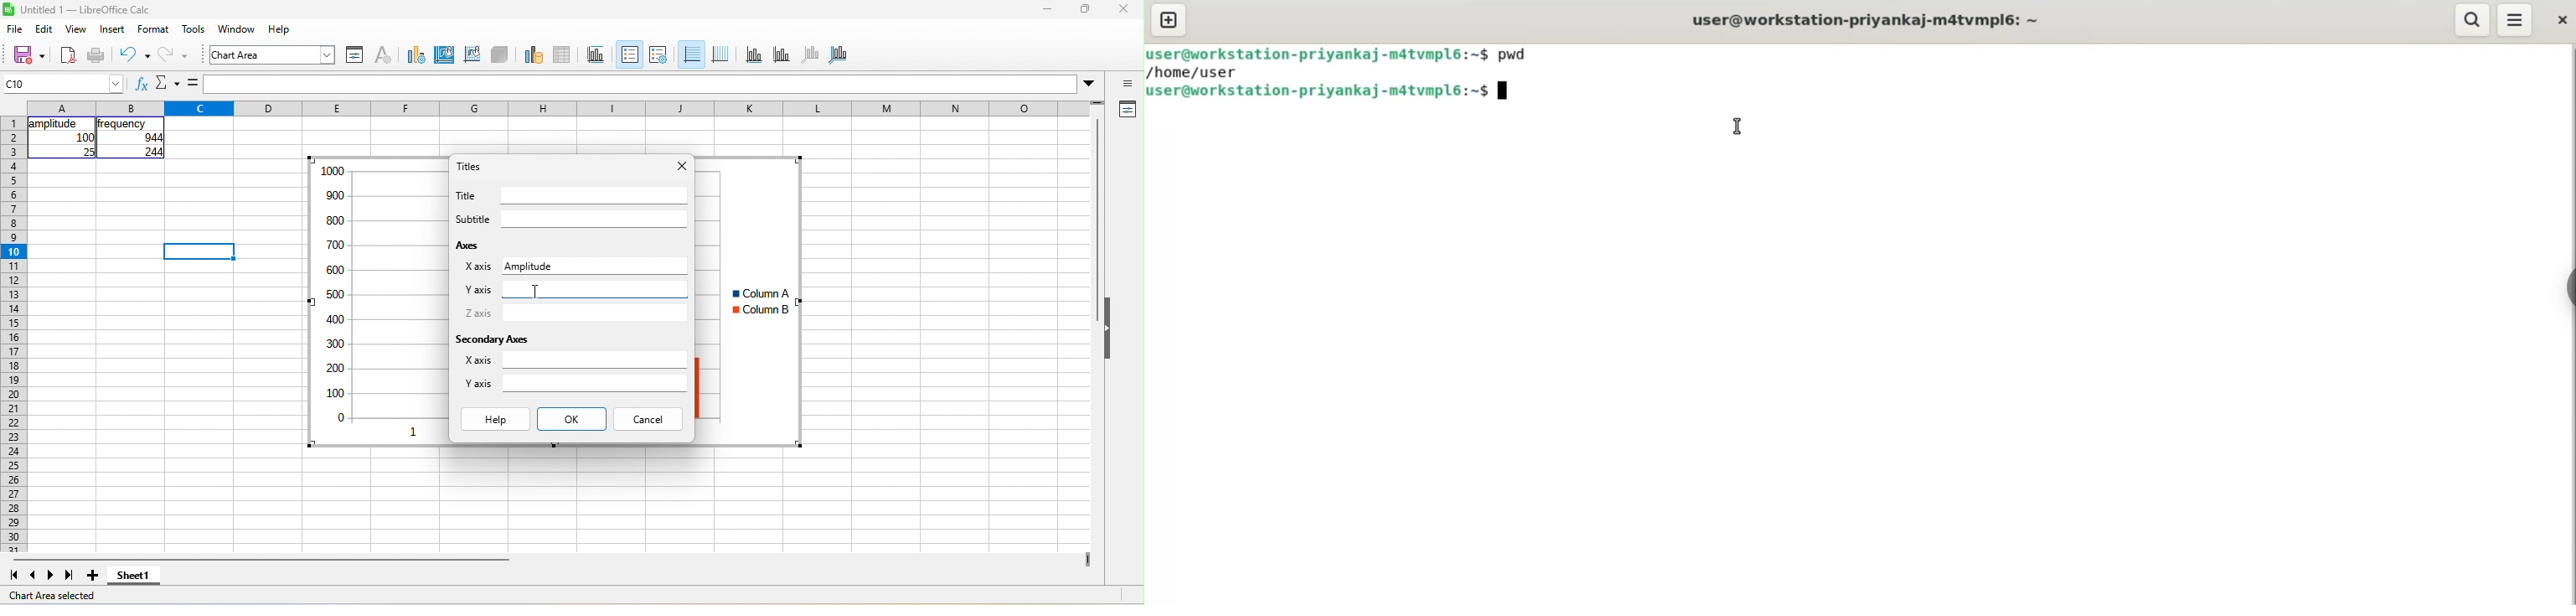  What do you see at coordinates (749, 301) in the screenshot?
I see `Column chart` at bounding box center [749, 301].